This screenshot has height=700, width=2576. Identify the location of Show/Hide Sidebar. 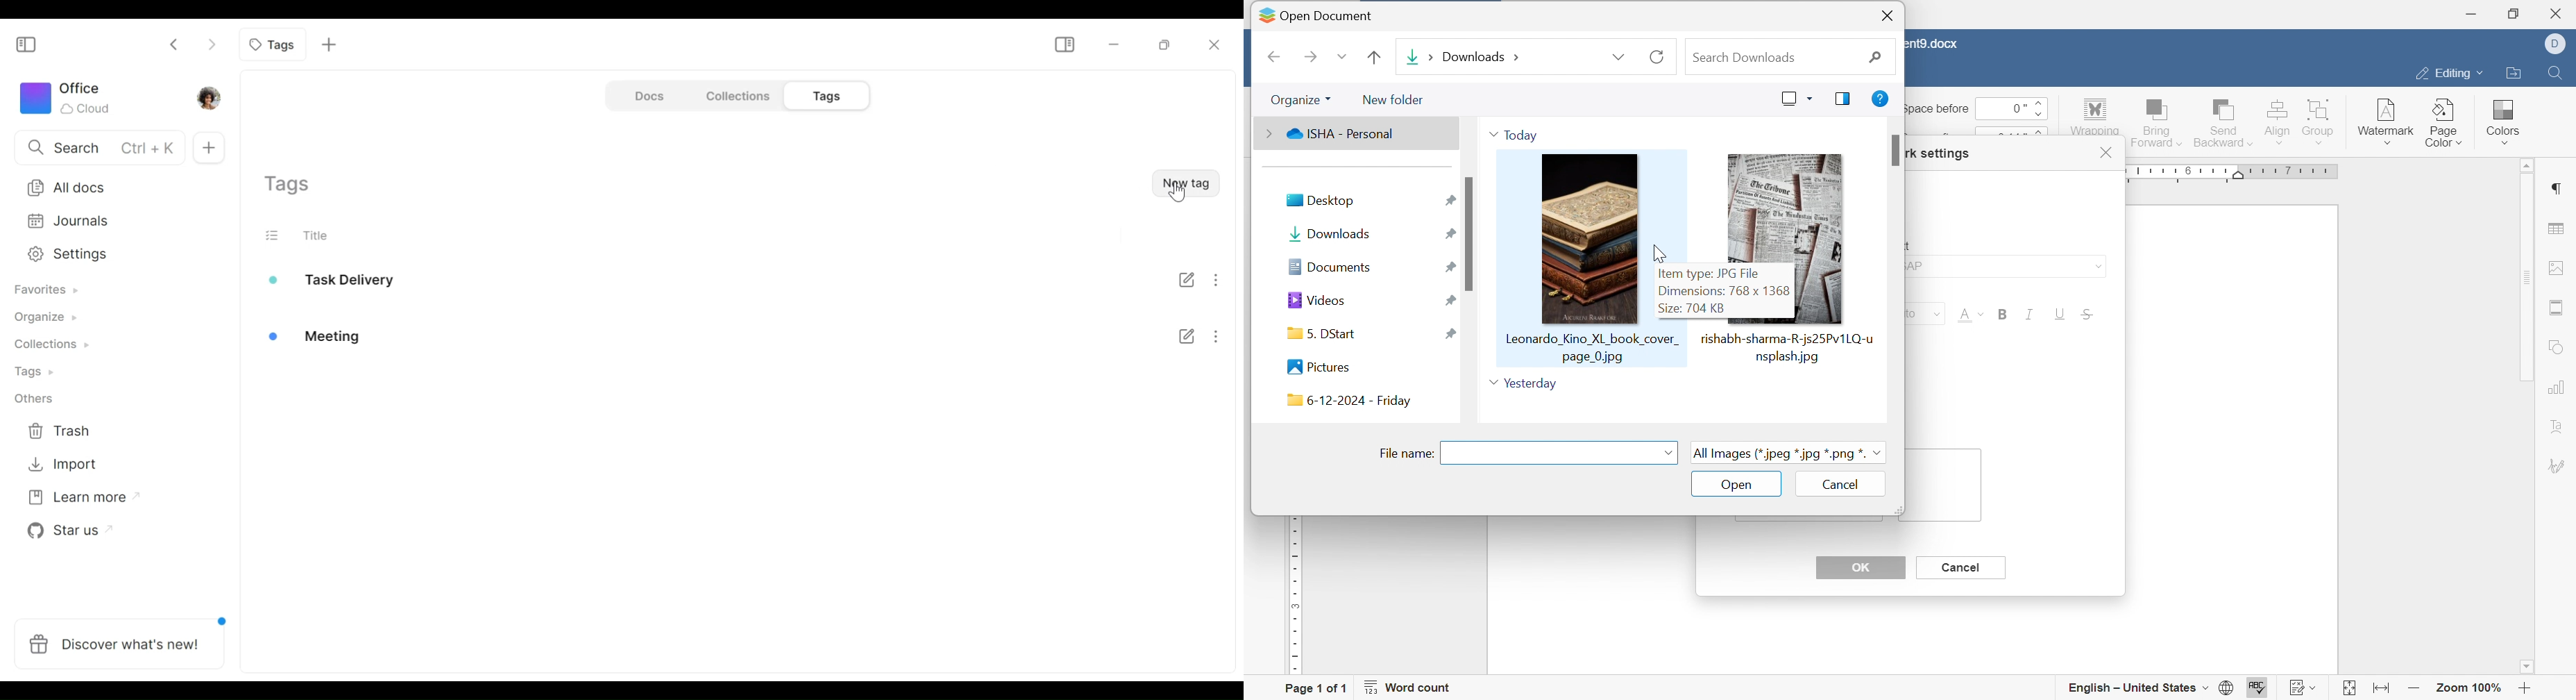
(30, 41).